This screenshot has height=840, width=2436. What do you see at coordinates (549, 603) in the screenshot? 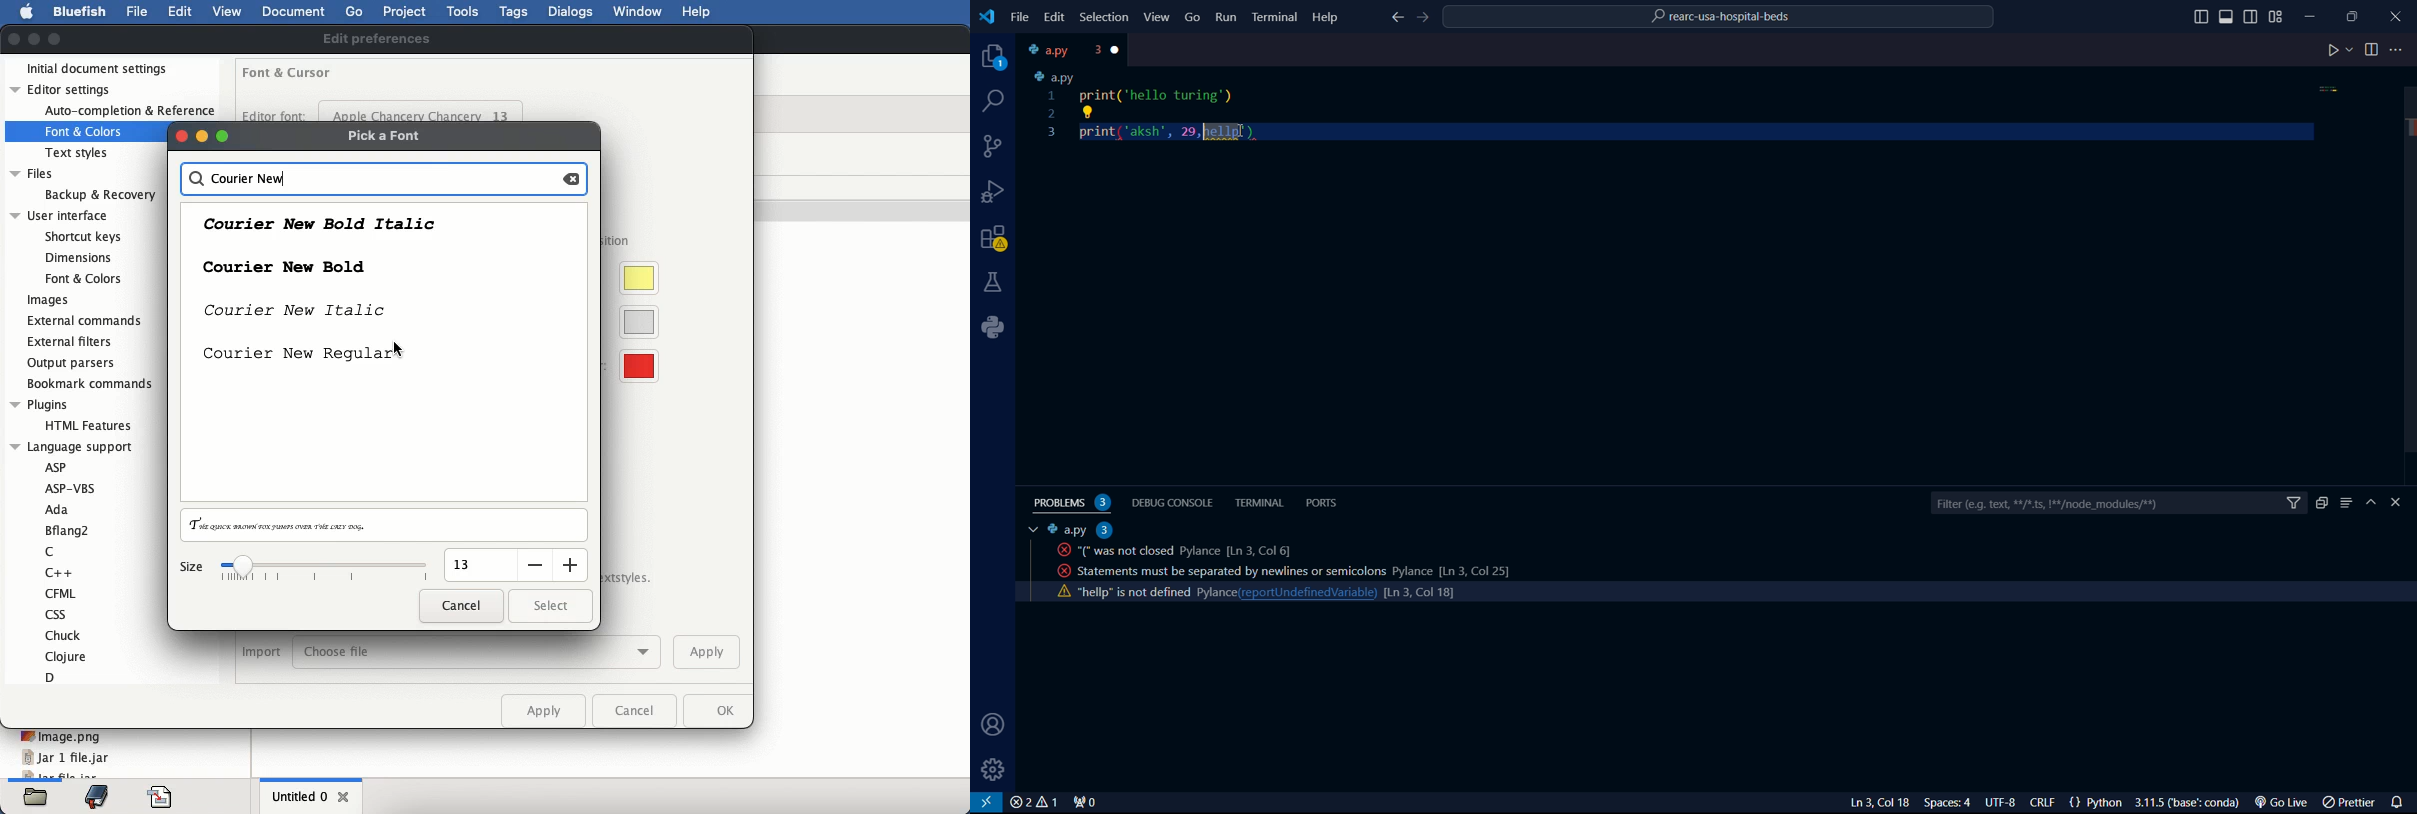
I see `select` at bounding box center [549, 603].